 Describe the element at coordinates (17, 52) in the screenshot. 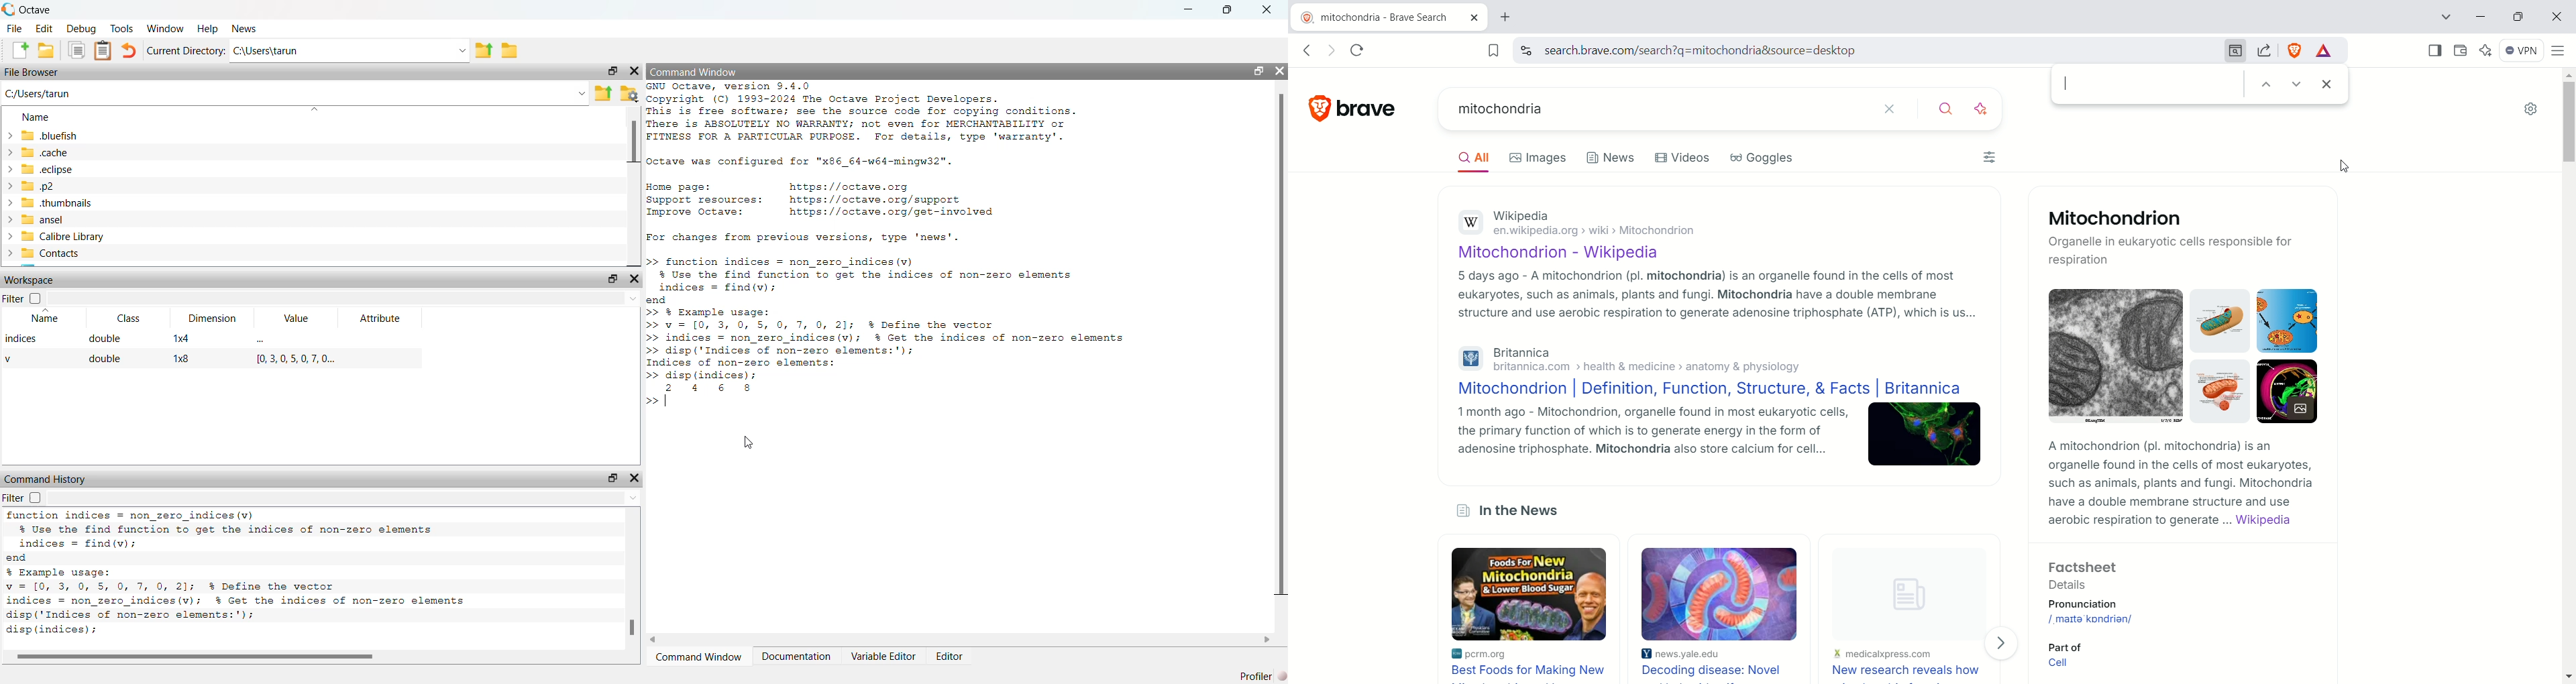

I see `create new` at that location.